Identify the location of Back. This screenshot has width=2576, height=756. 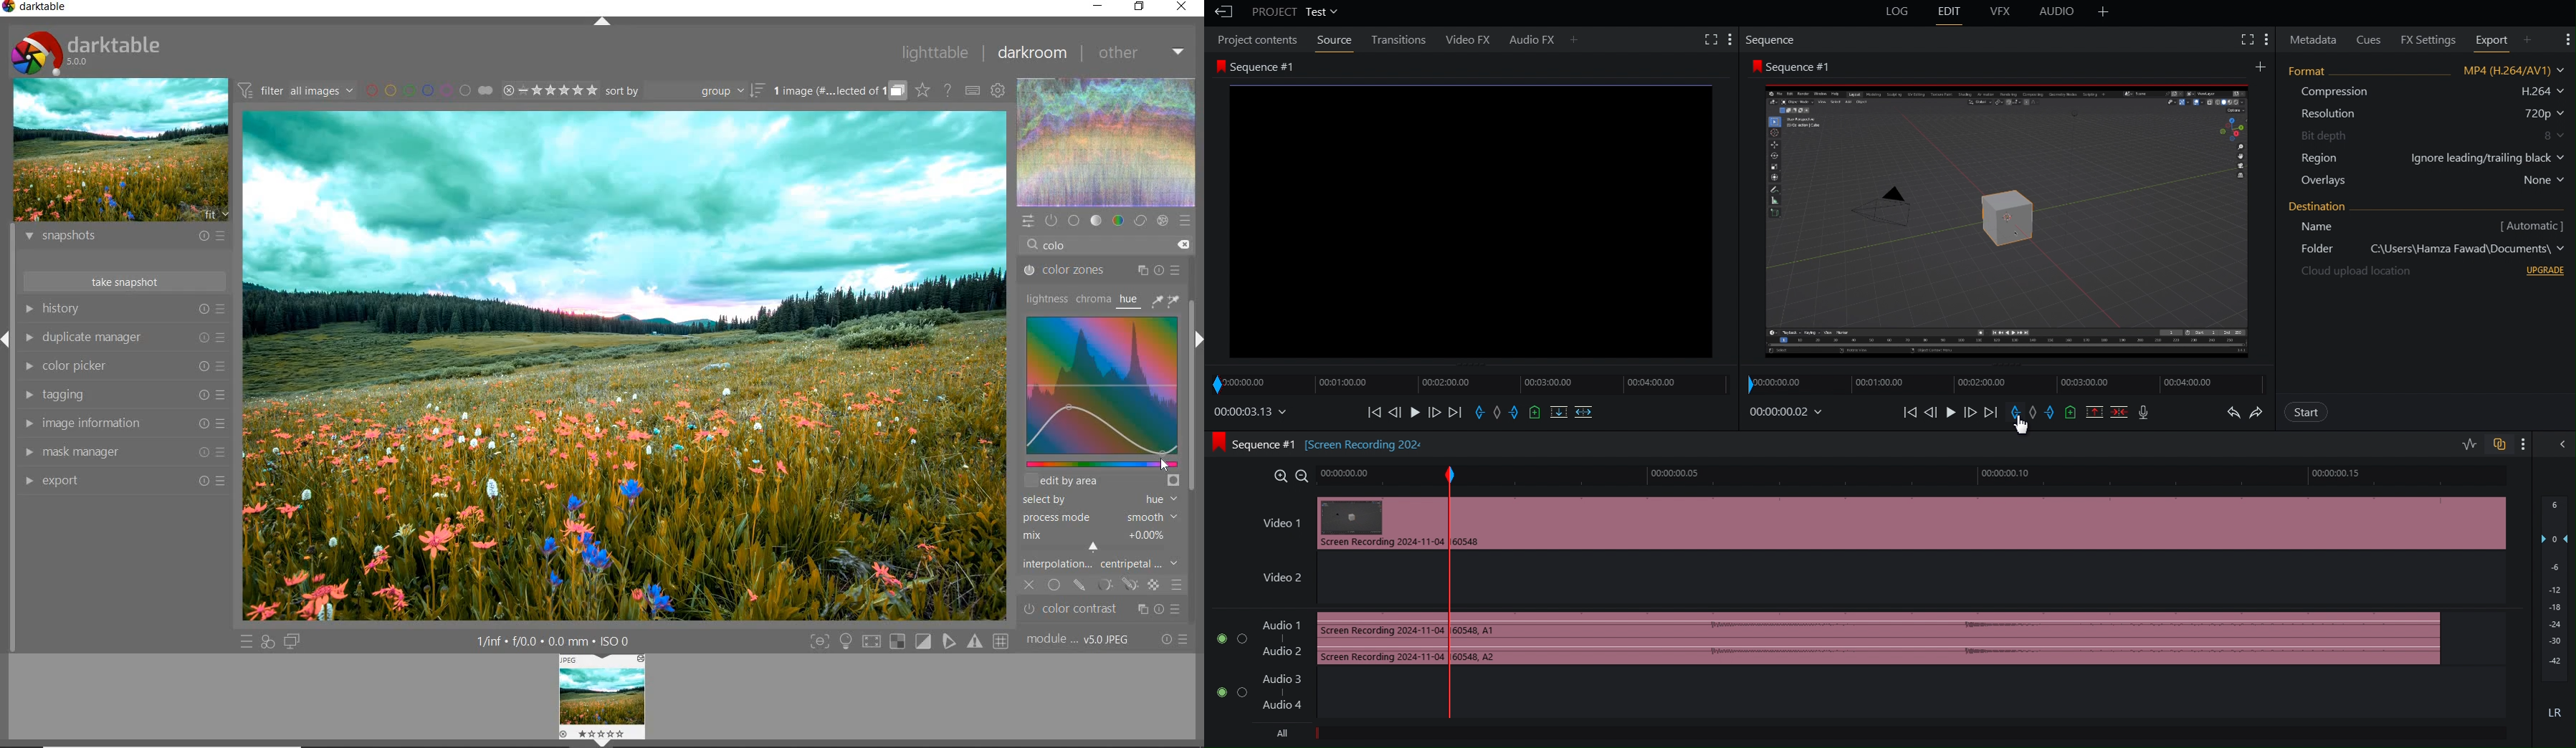
(1221, 12).